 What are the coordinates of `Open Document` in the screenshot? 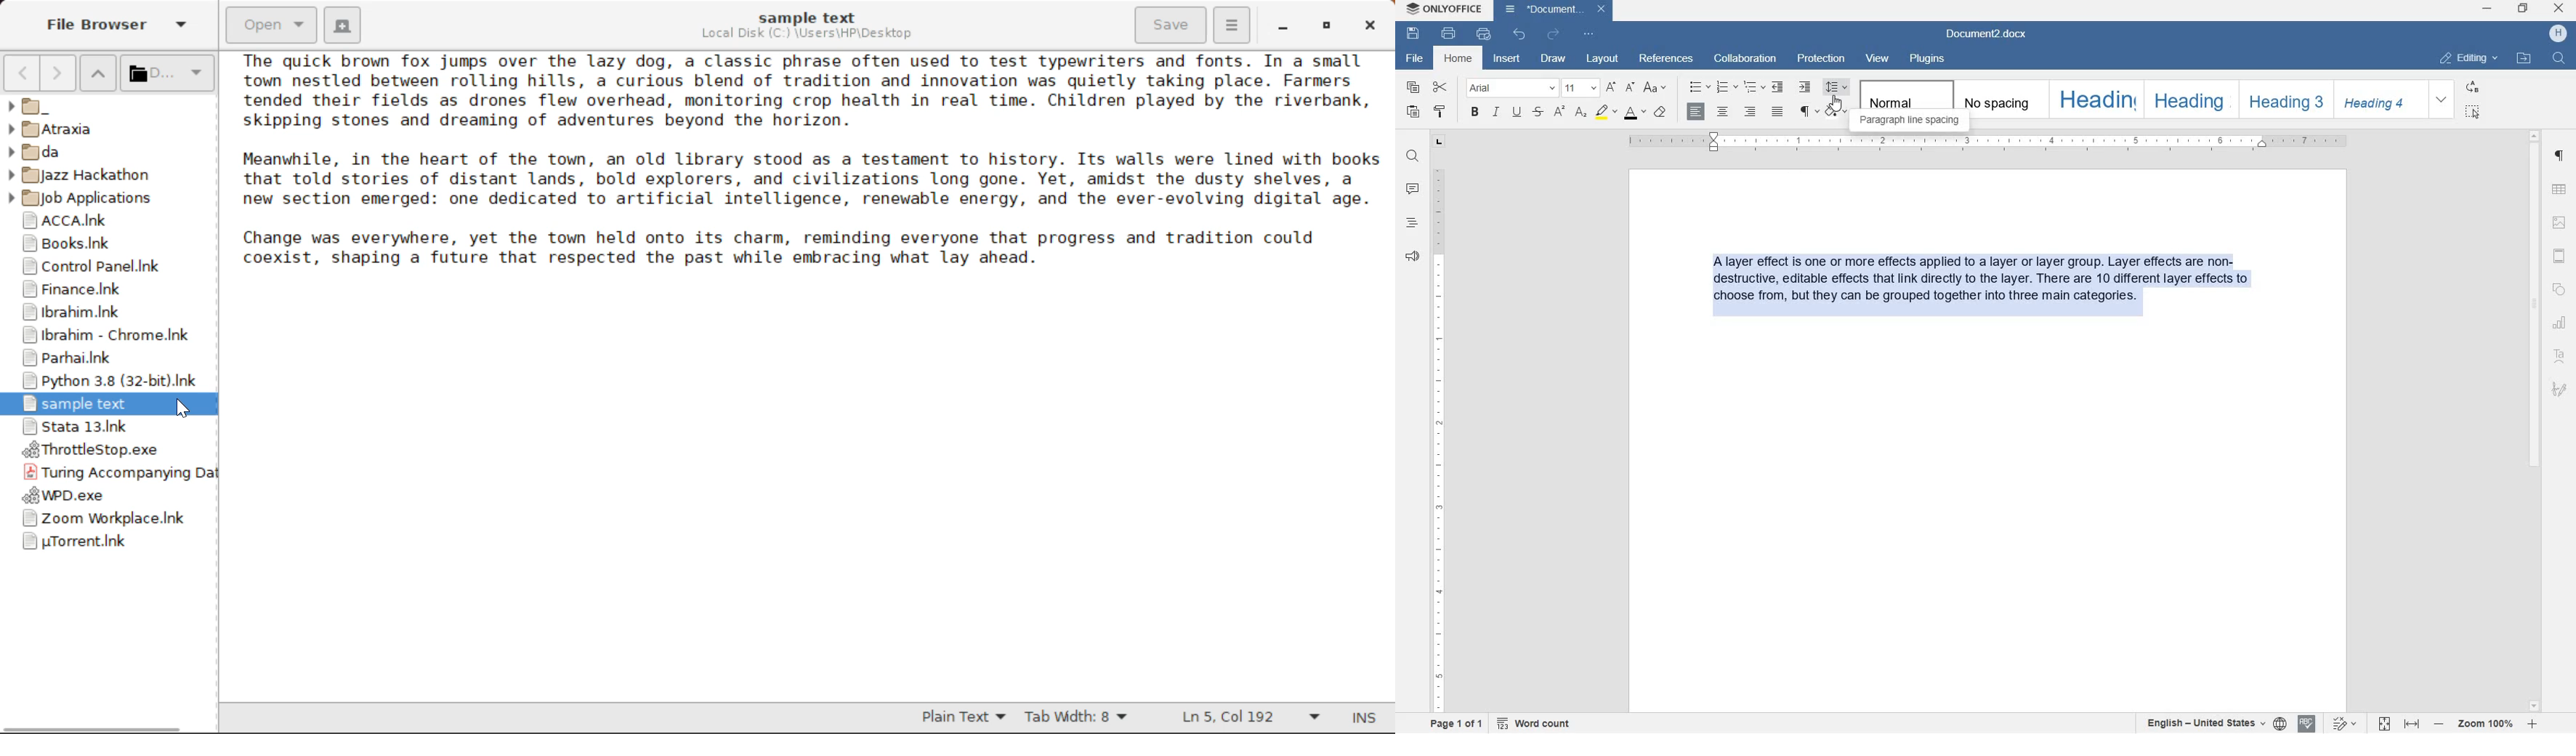 It's located at (272, 23).